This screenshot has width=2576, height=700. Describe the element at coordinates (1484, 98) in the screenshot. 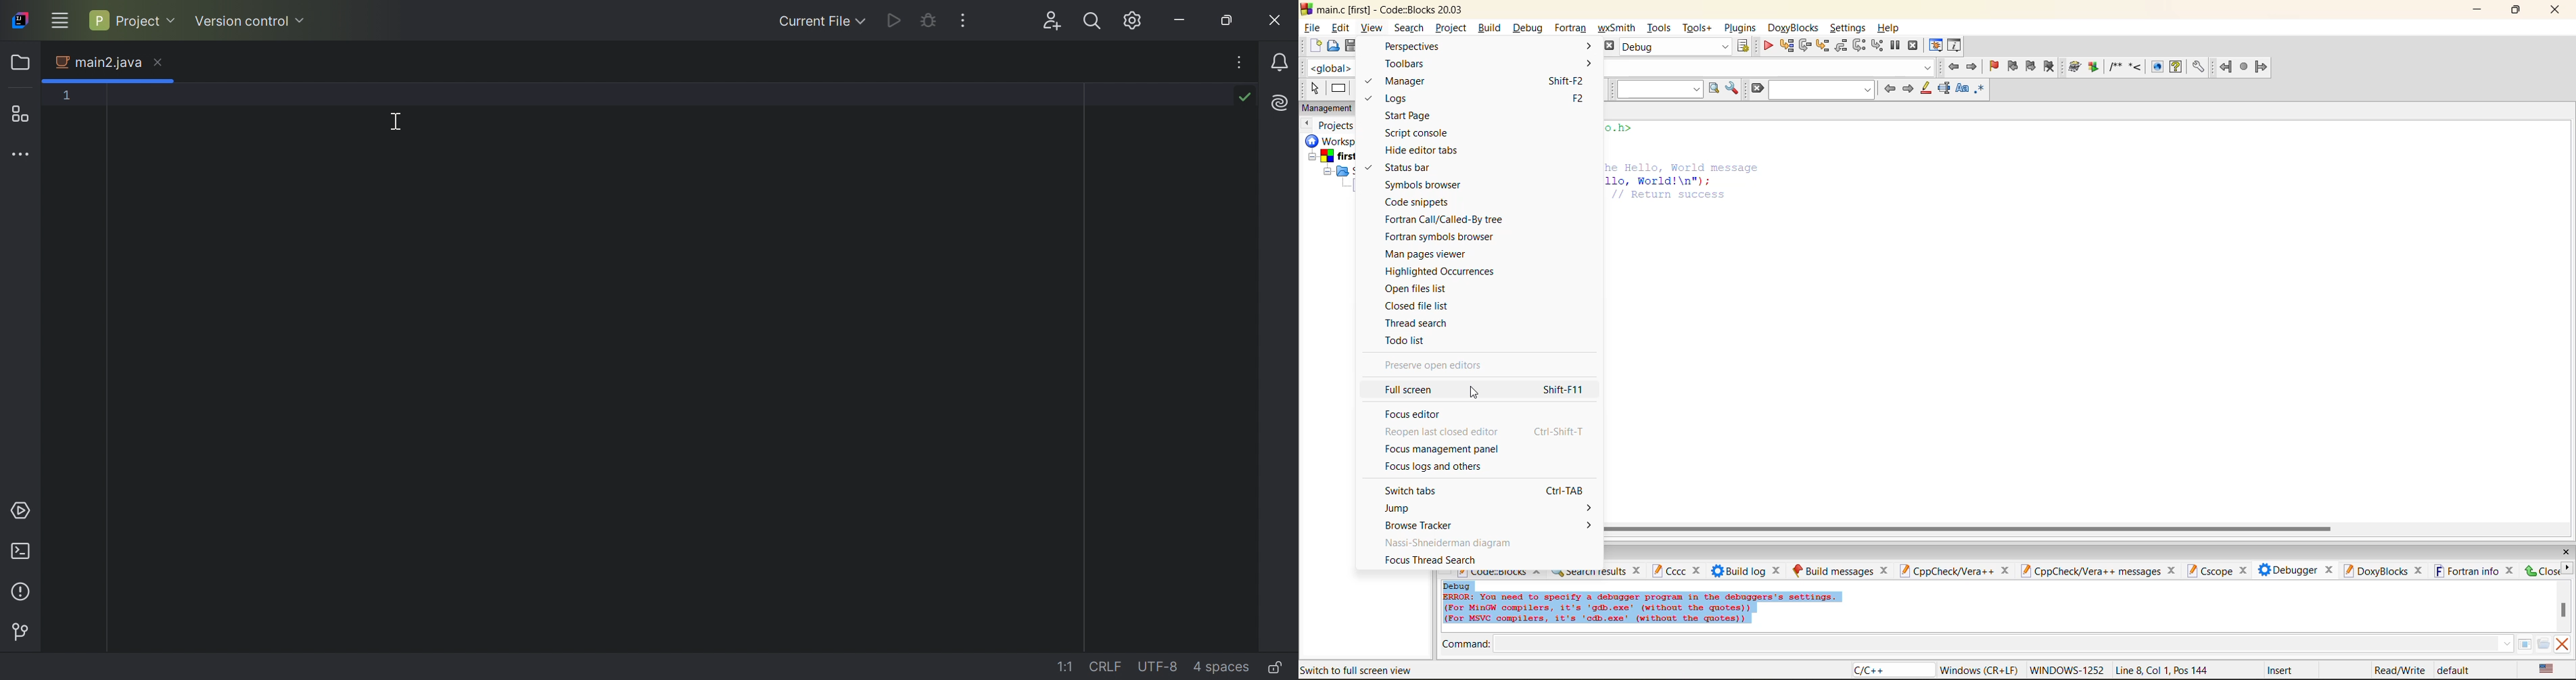

I see `logs` at that location.